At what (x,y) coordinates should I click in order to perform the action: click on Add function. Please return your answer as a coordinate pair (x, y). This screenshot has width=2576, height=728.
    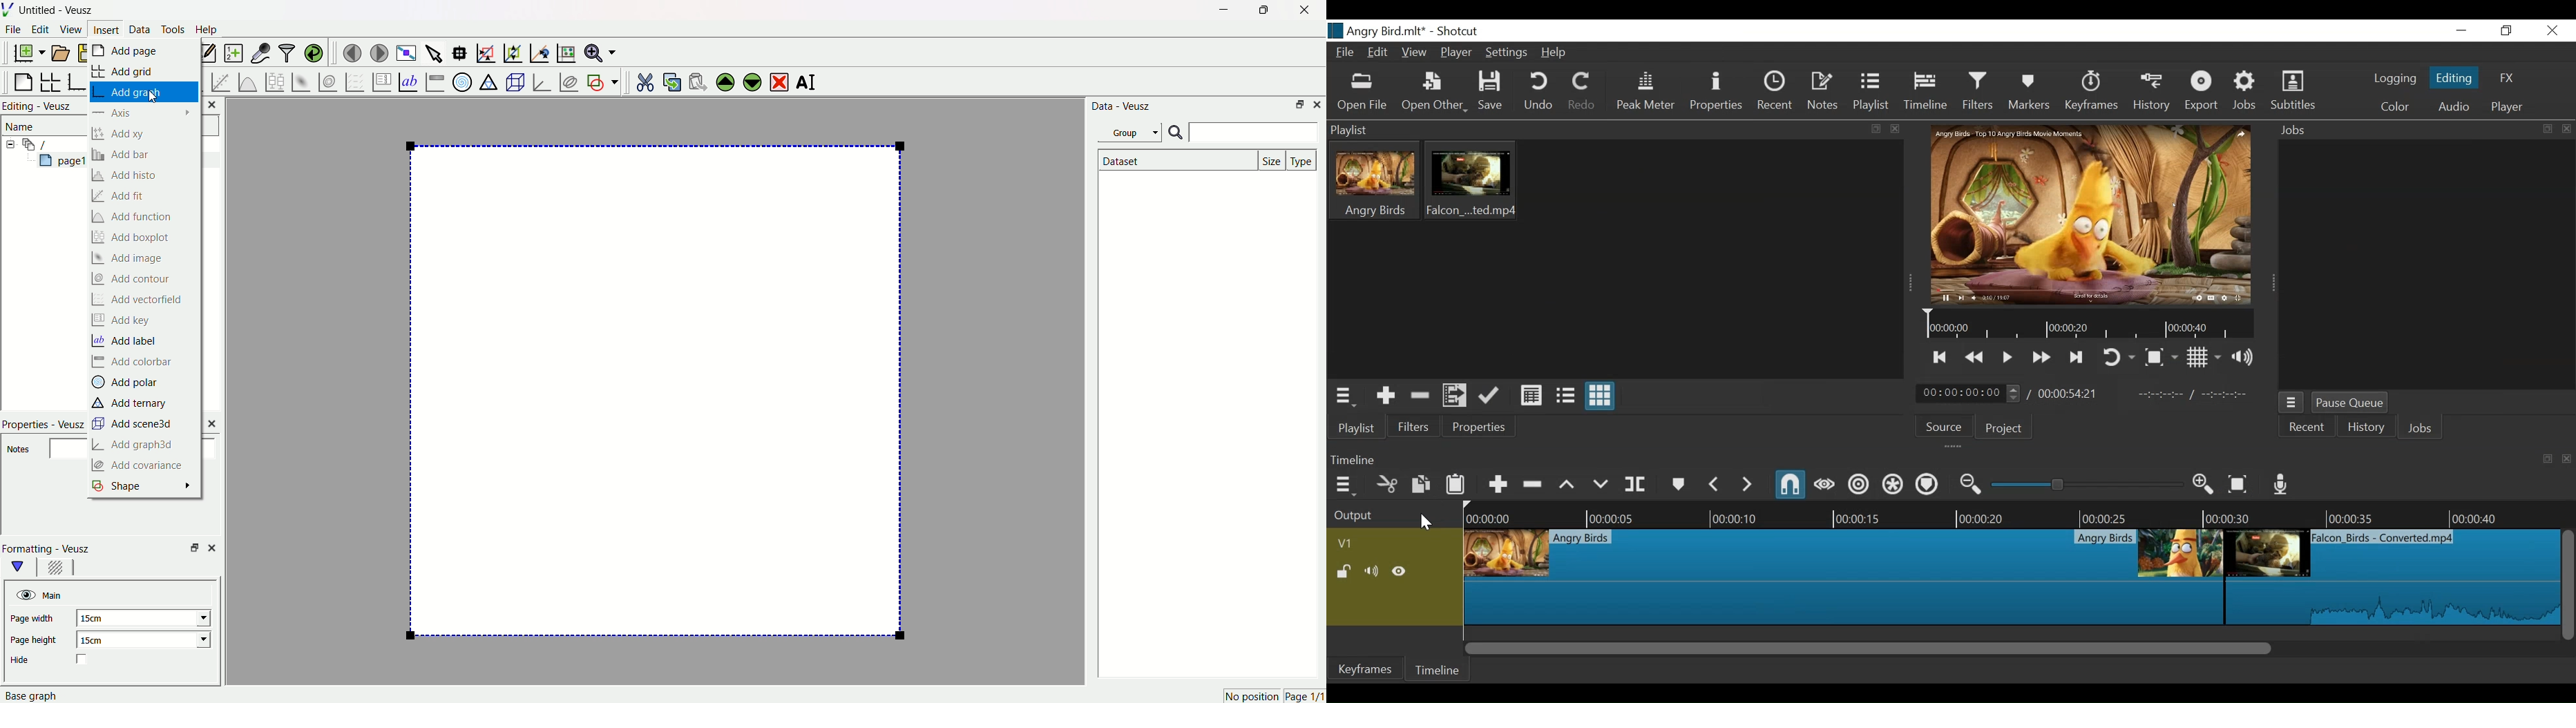
    Looking at the image, I should click on (140, 215).